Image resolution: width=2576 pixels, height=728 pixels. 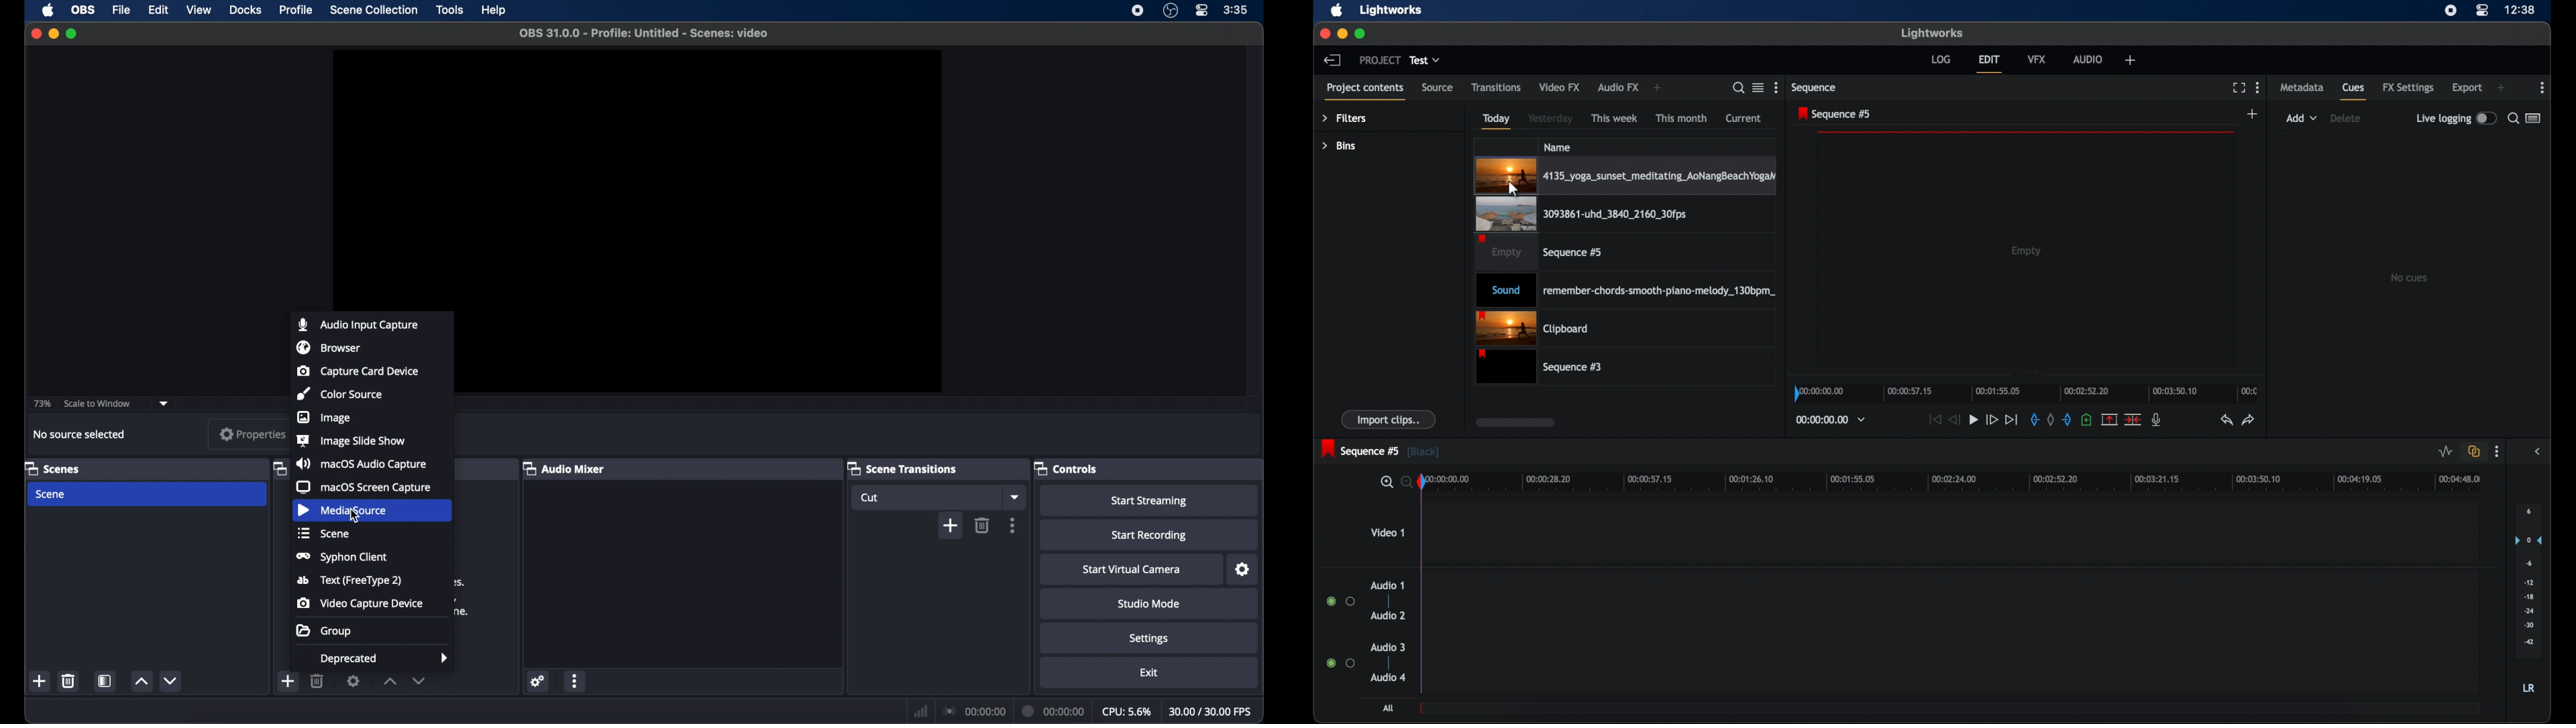 I want to click on delete, so click(x=317, y=680).